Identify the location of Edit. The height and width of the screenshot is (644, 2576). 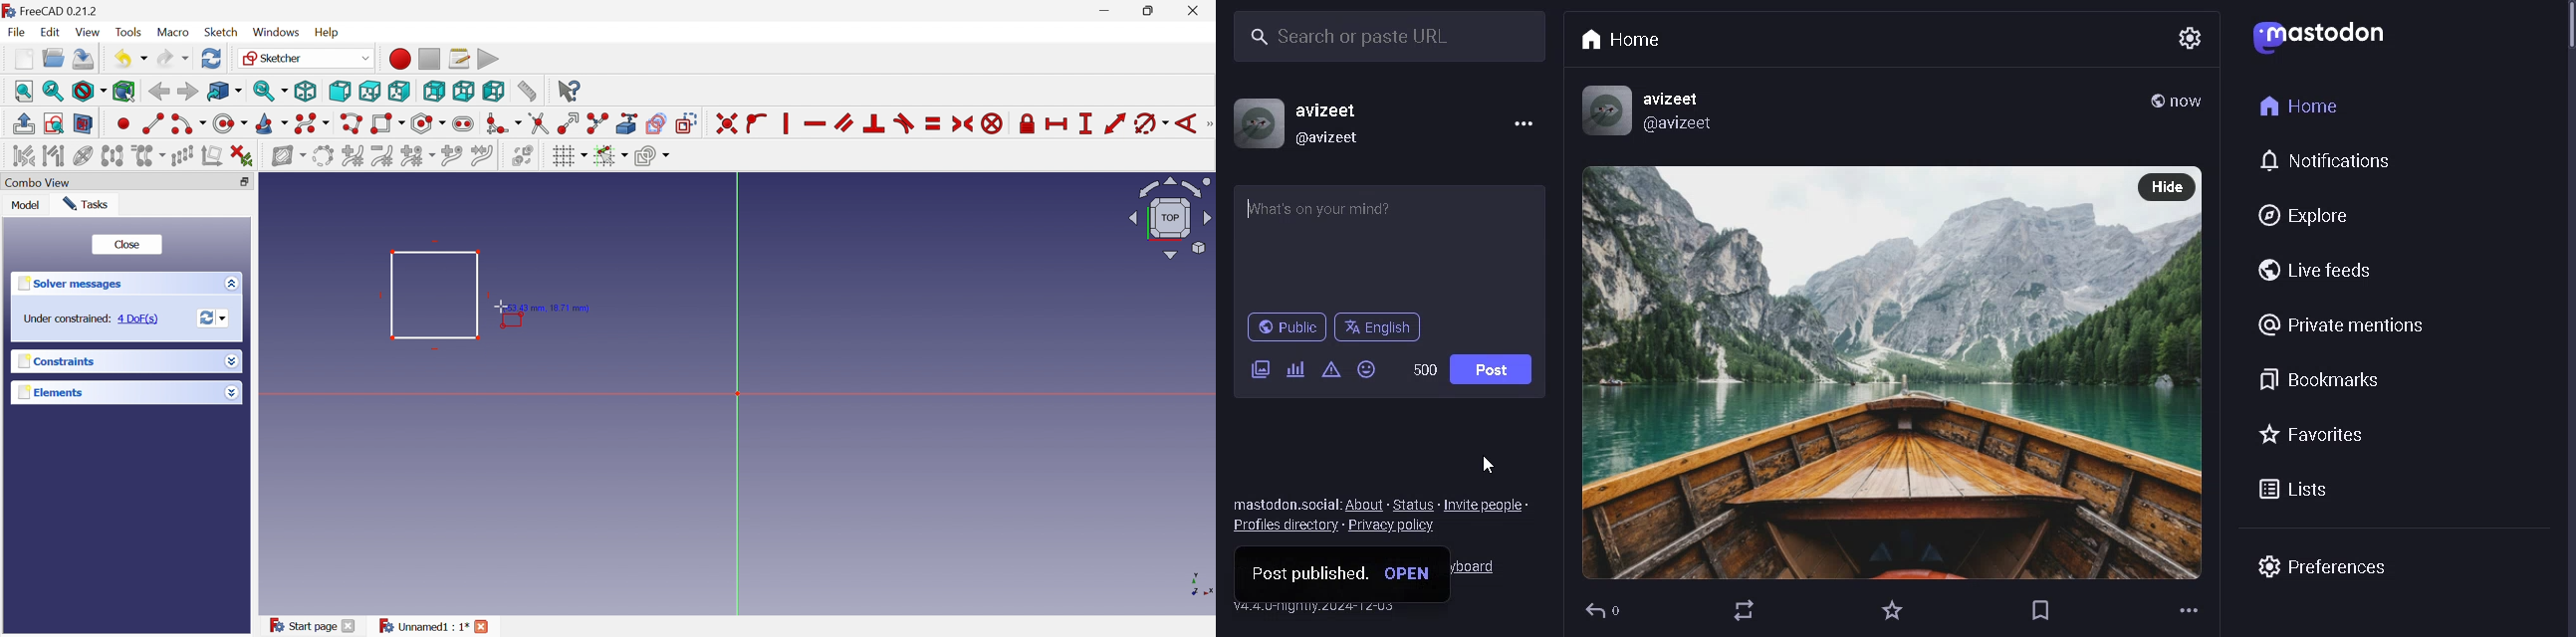
(52, 32).